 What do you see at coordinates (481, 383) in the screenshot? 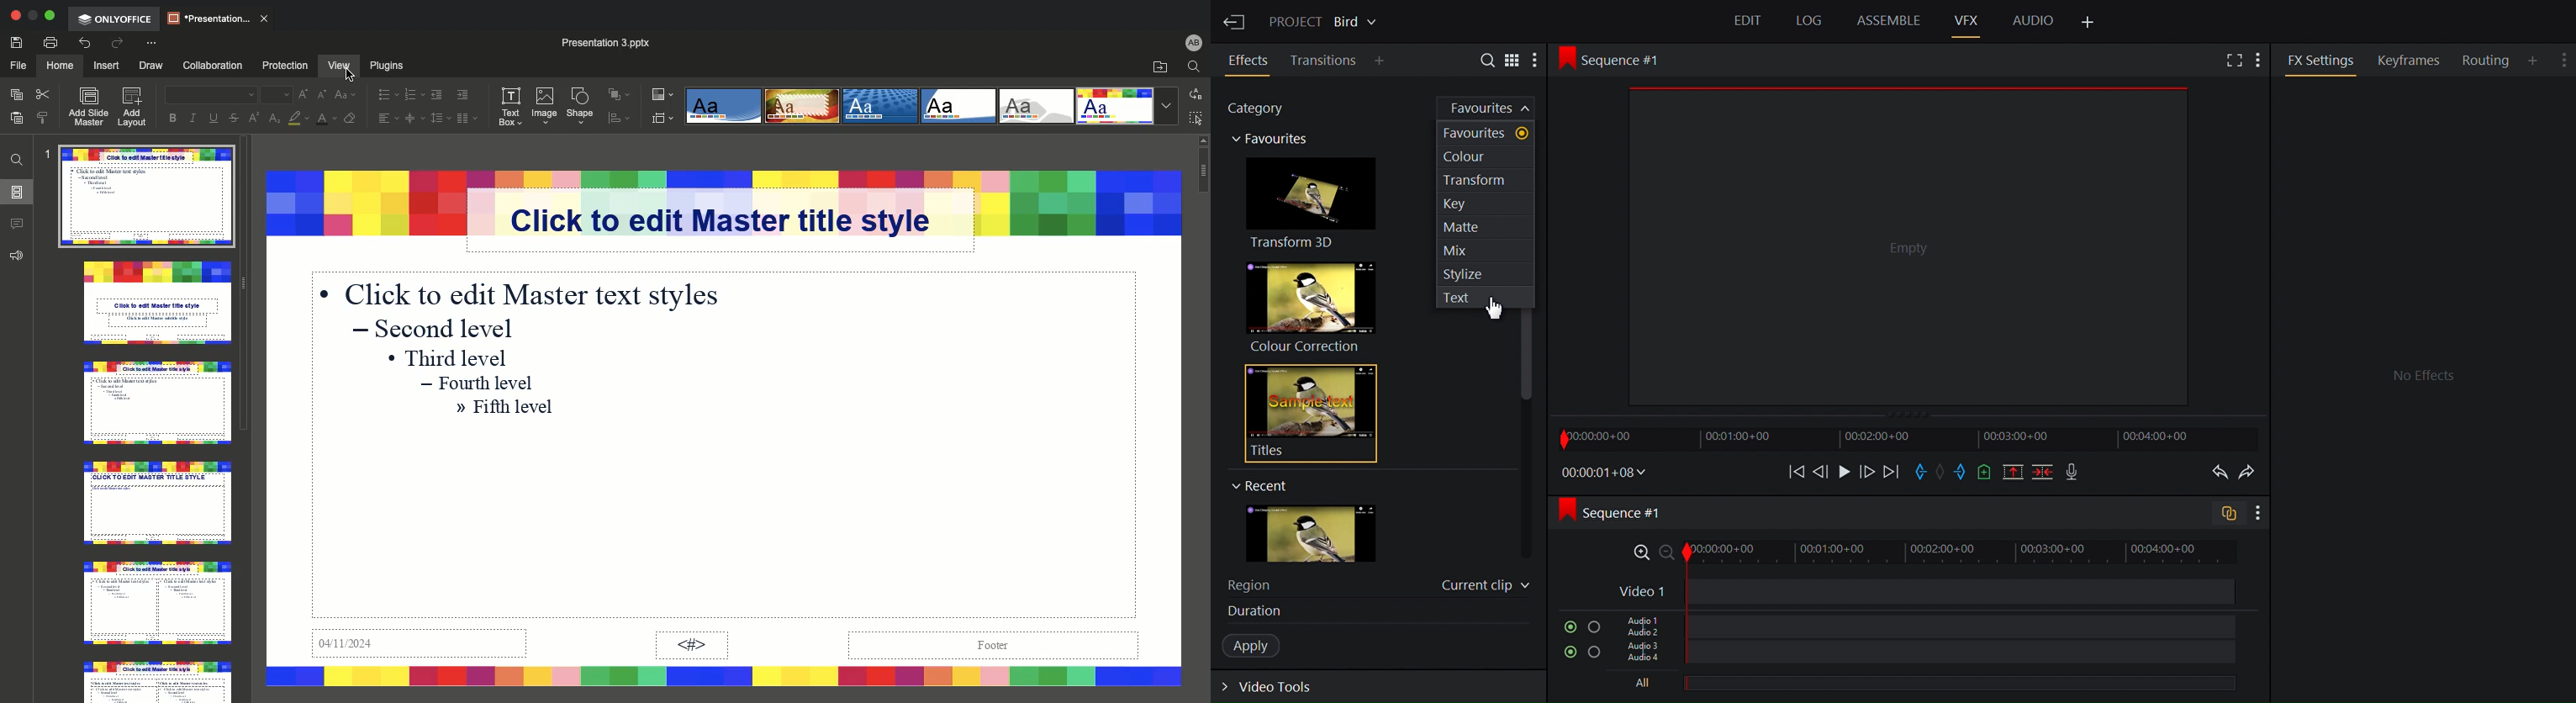
I see `+ Fourth level` at bounding box center [481, 383].